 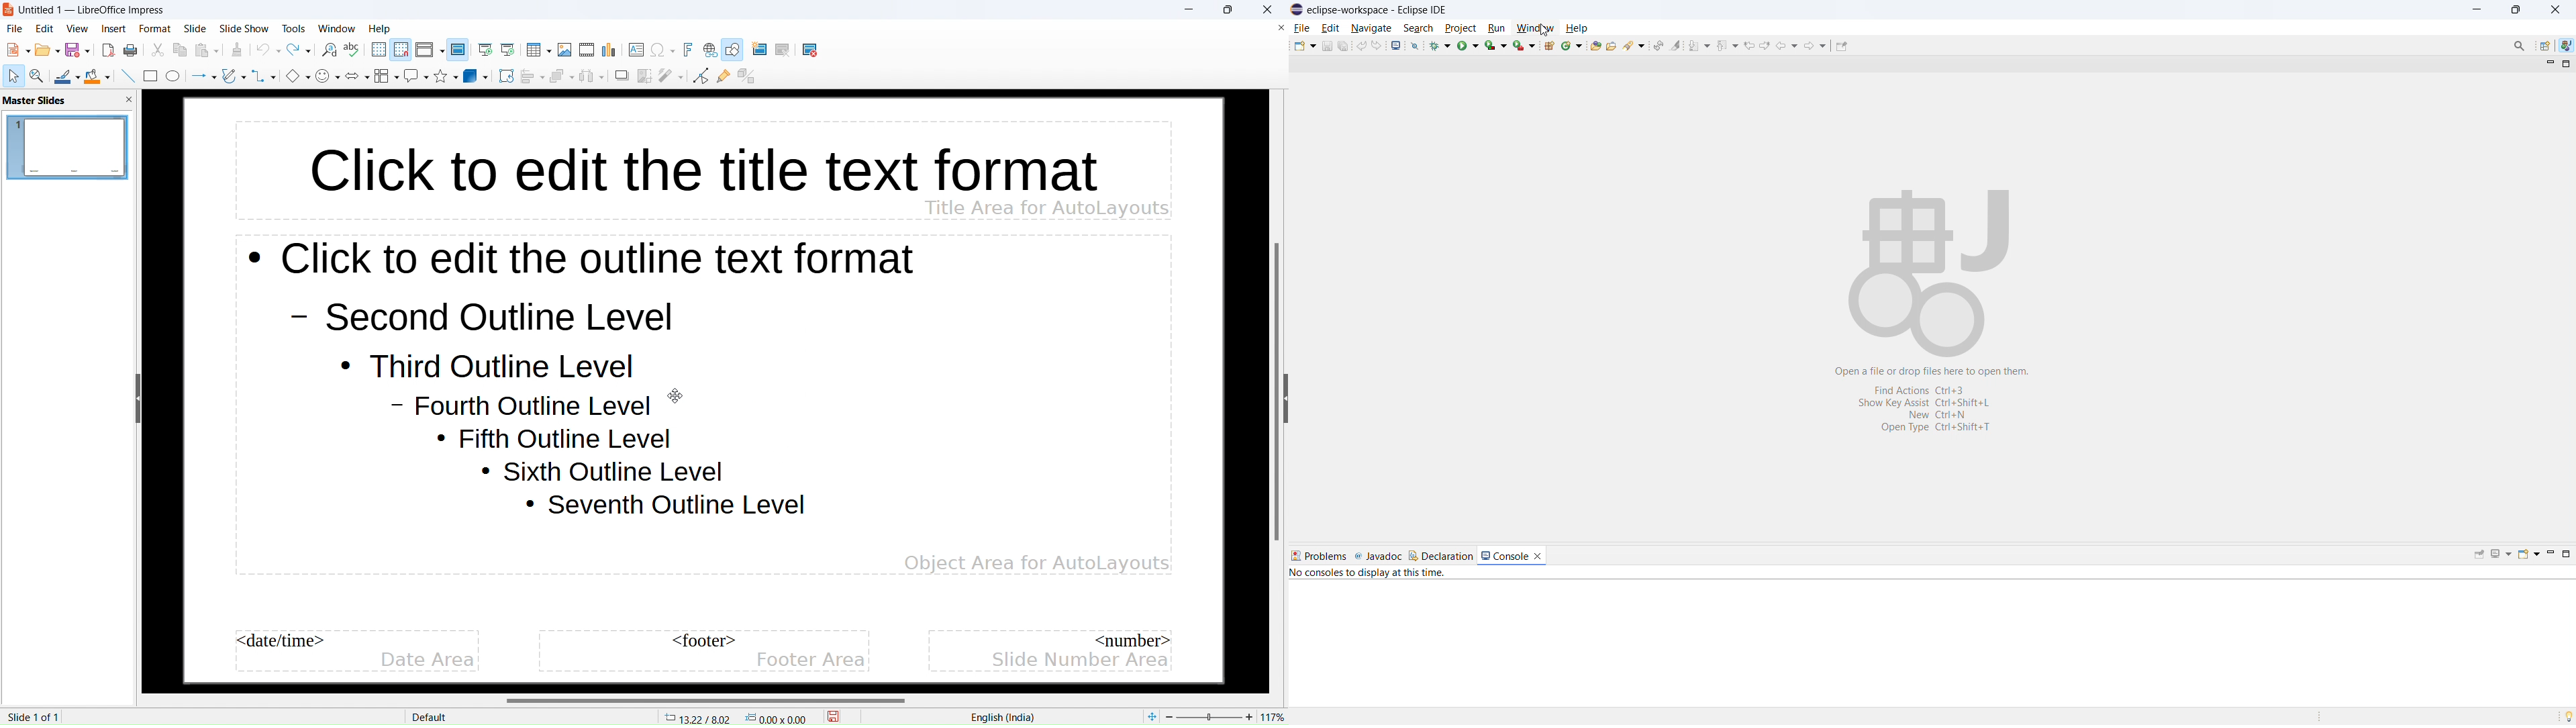 I want to click on edit, so click(x=45, y=29).